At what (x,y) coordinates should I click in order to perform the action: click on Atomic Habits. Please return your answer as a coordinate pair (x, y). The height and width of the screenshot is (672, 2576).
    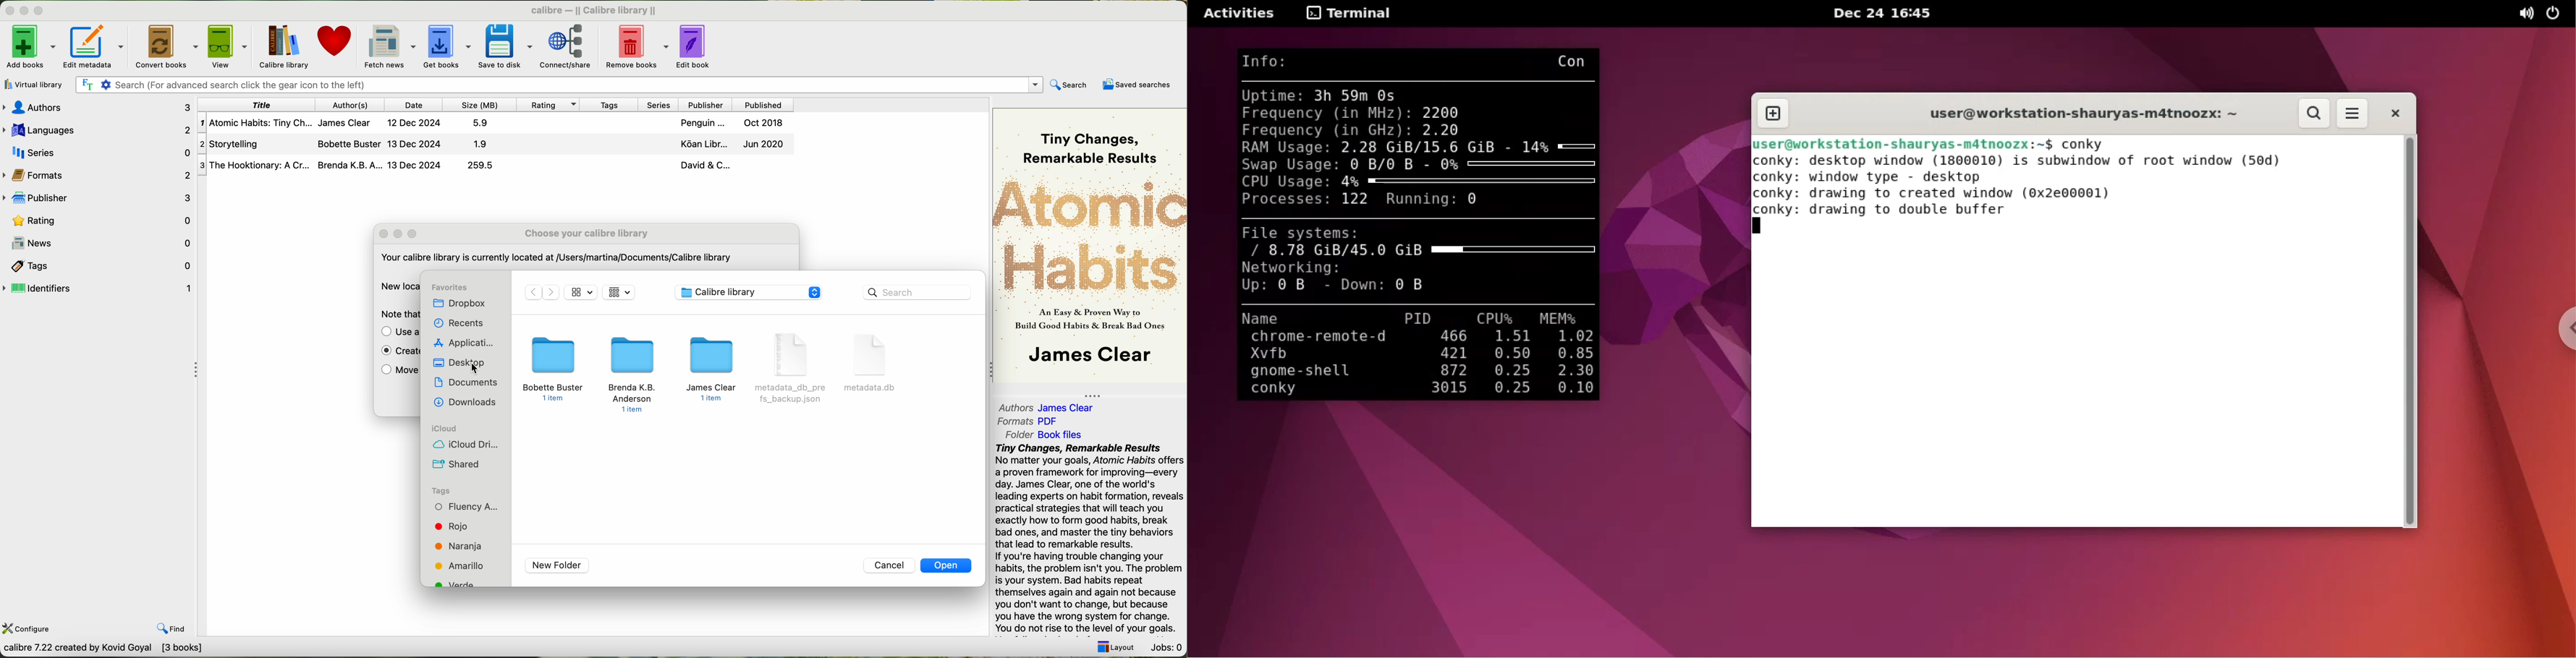
    Looking at the image, I should click on (1091, 234).